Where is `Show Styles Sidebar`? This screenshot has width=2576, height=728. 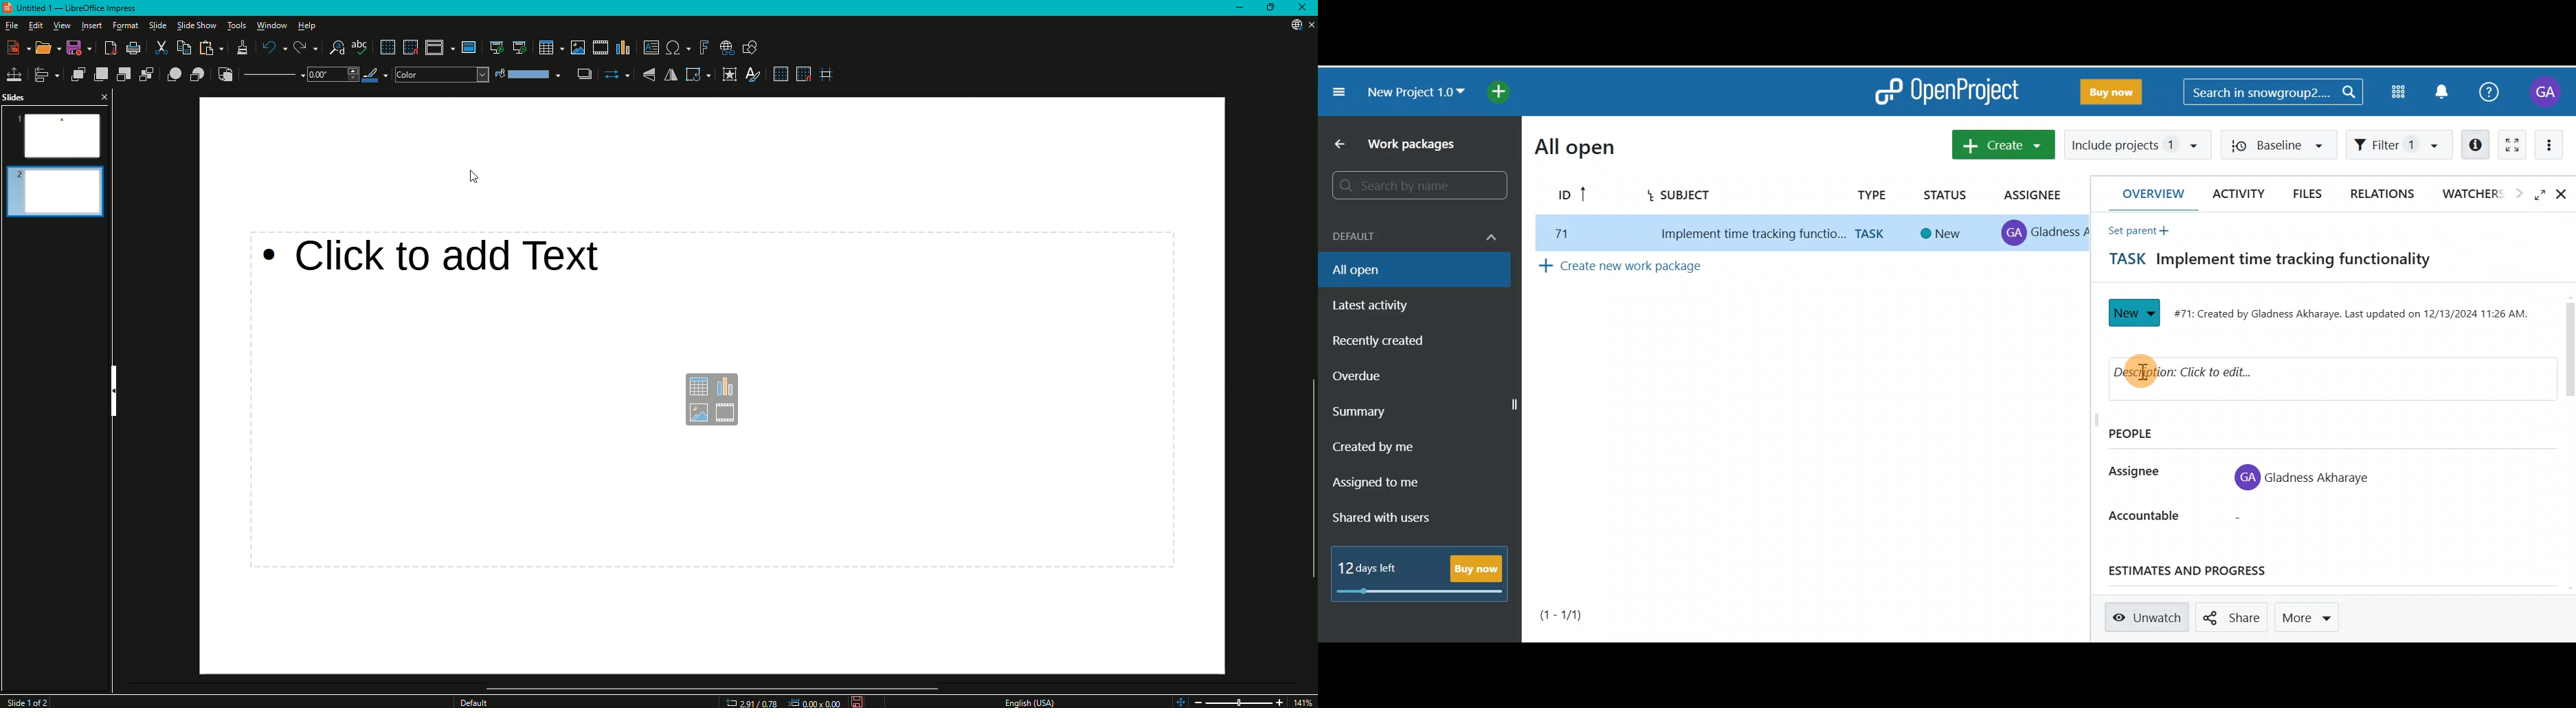
Show Styles Sidebar is located at coordinates (757, 75).